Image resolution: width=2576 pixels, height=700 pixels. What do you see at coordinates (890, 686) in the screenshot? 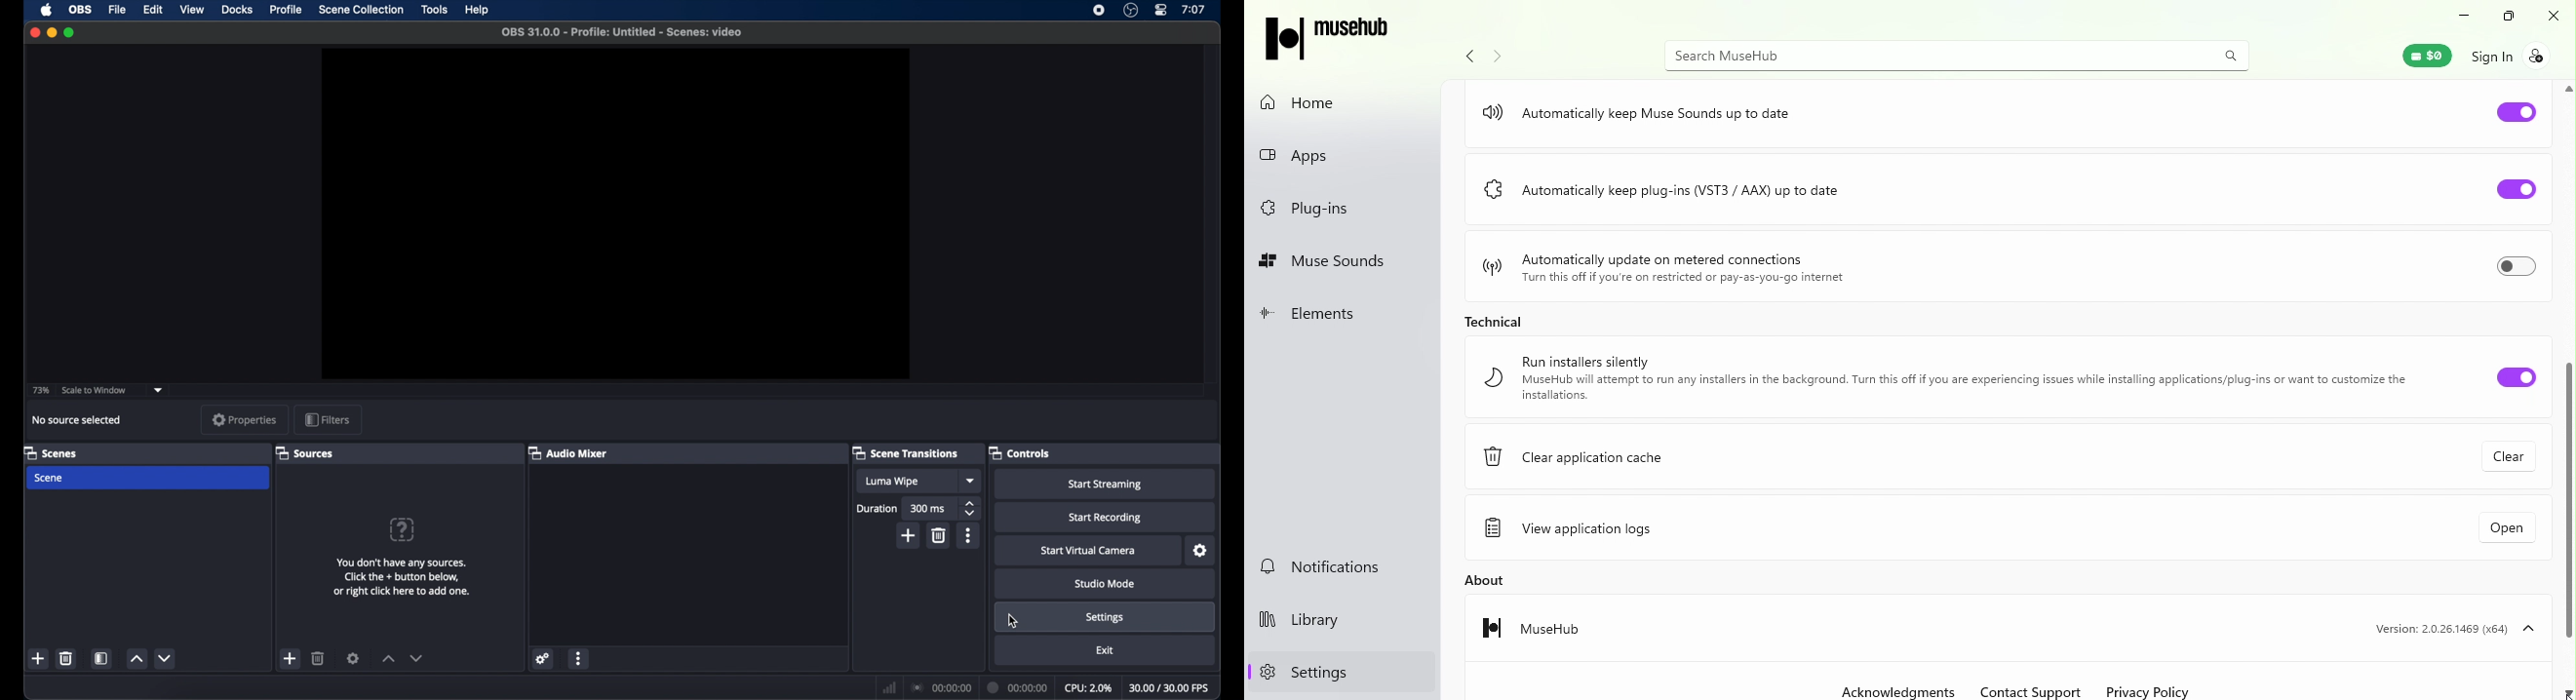
I see `network` at bounding box center [890, 686].